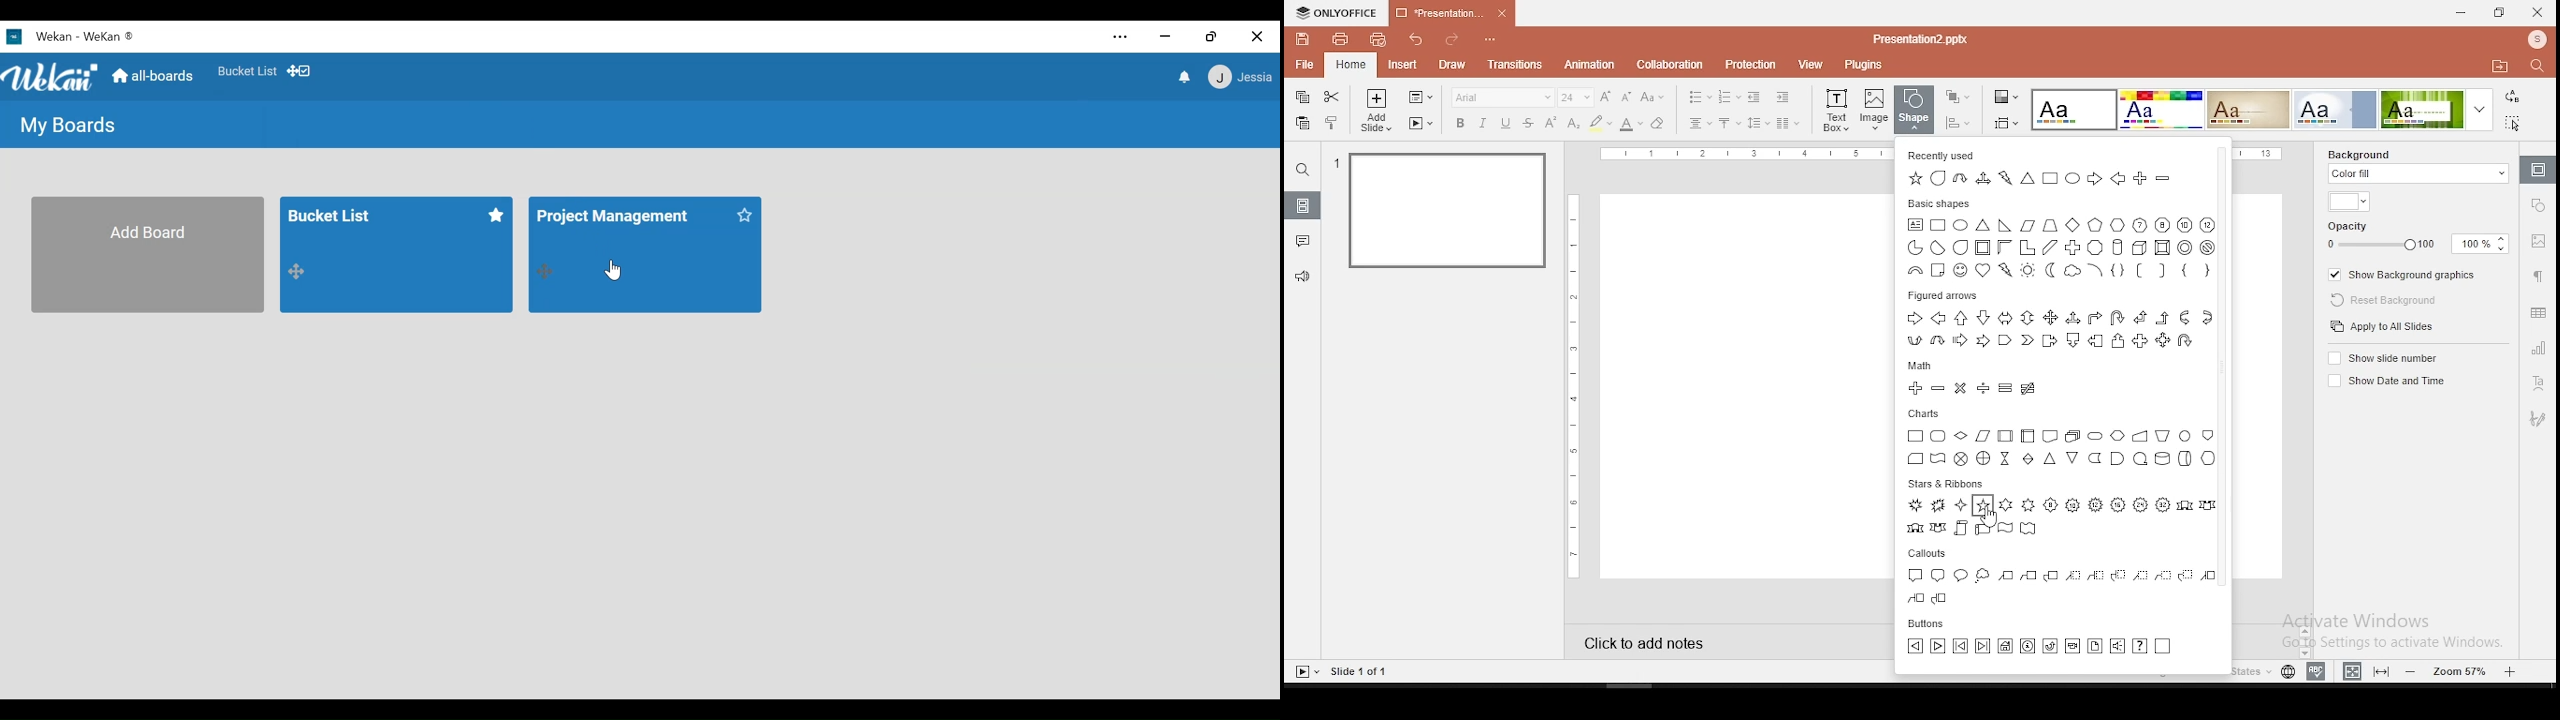 This screenshot has width=2576, height=728. Describe the element at coordinates (1756, 96) in the screenshot. I see `decrease indent` at that location.